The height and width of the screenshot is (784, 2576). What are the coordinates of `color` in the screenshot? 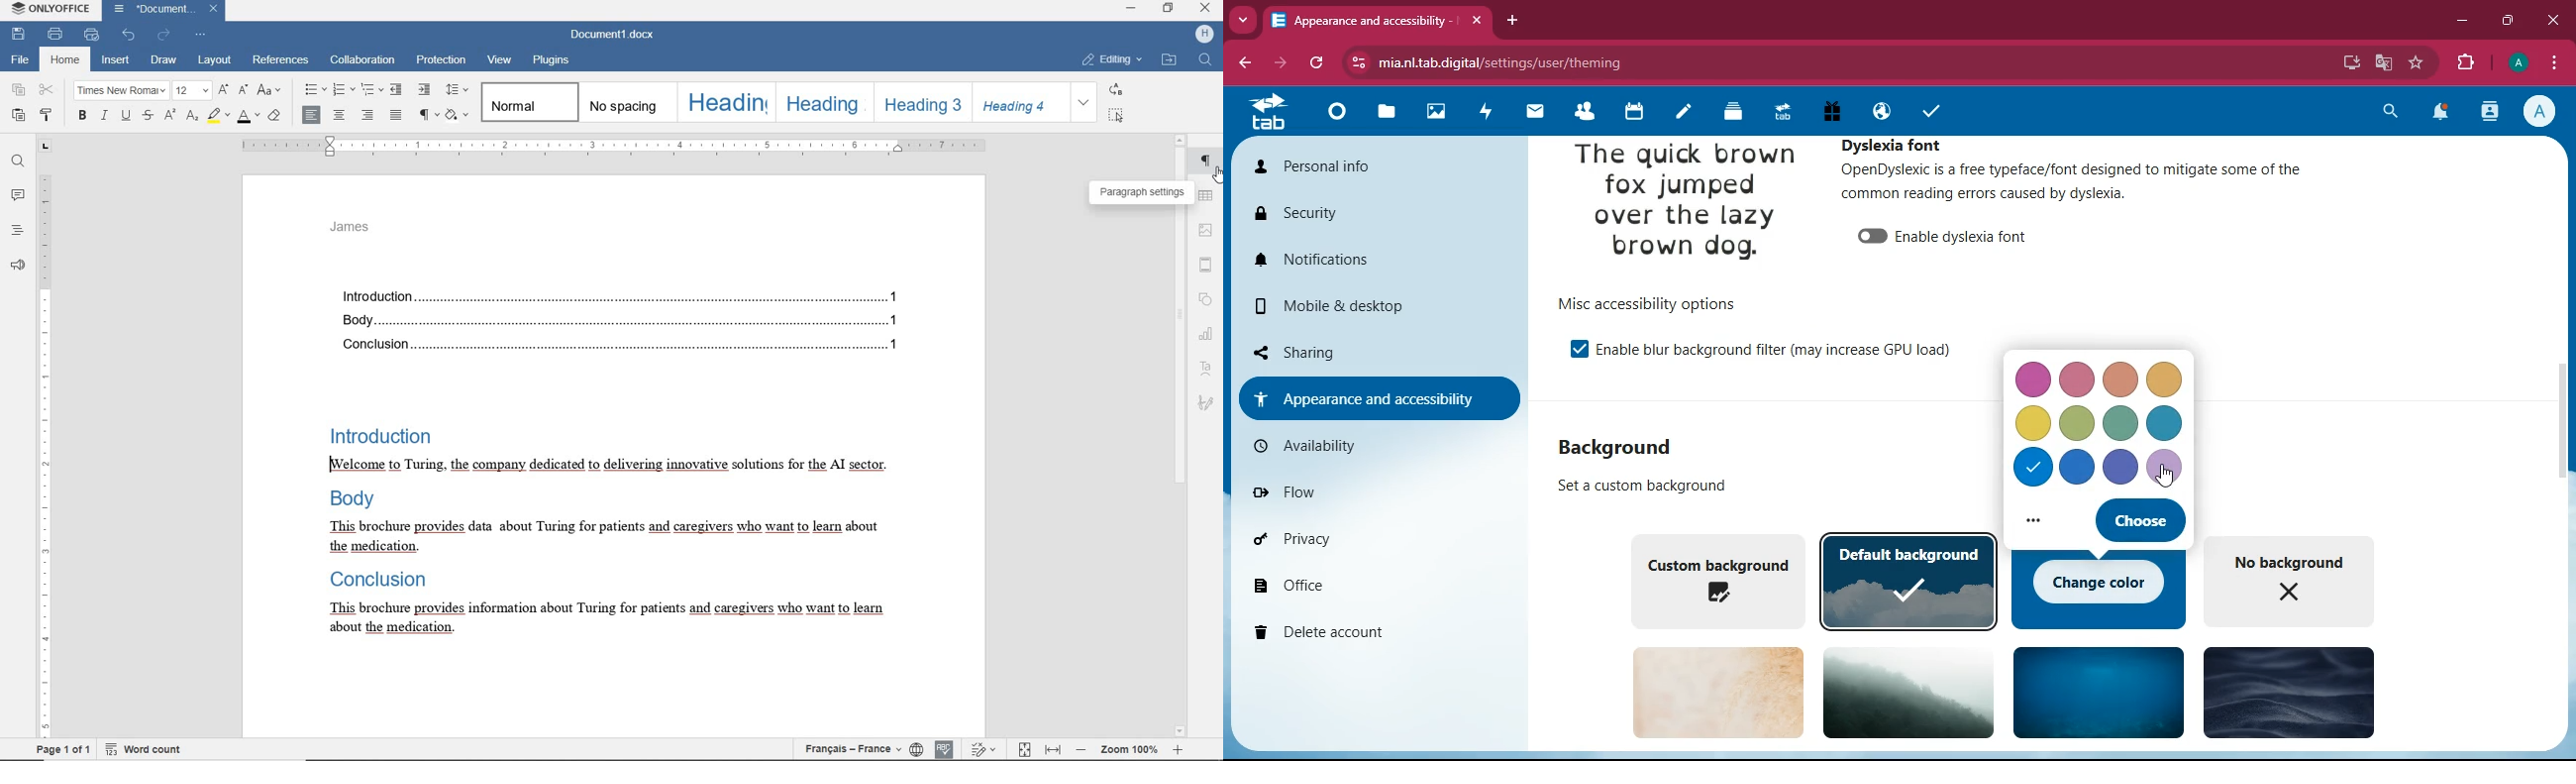 It's located at (2032, 380).